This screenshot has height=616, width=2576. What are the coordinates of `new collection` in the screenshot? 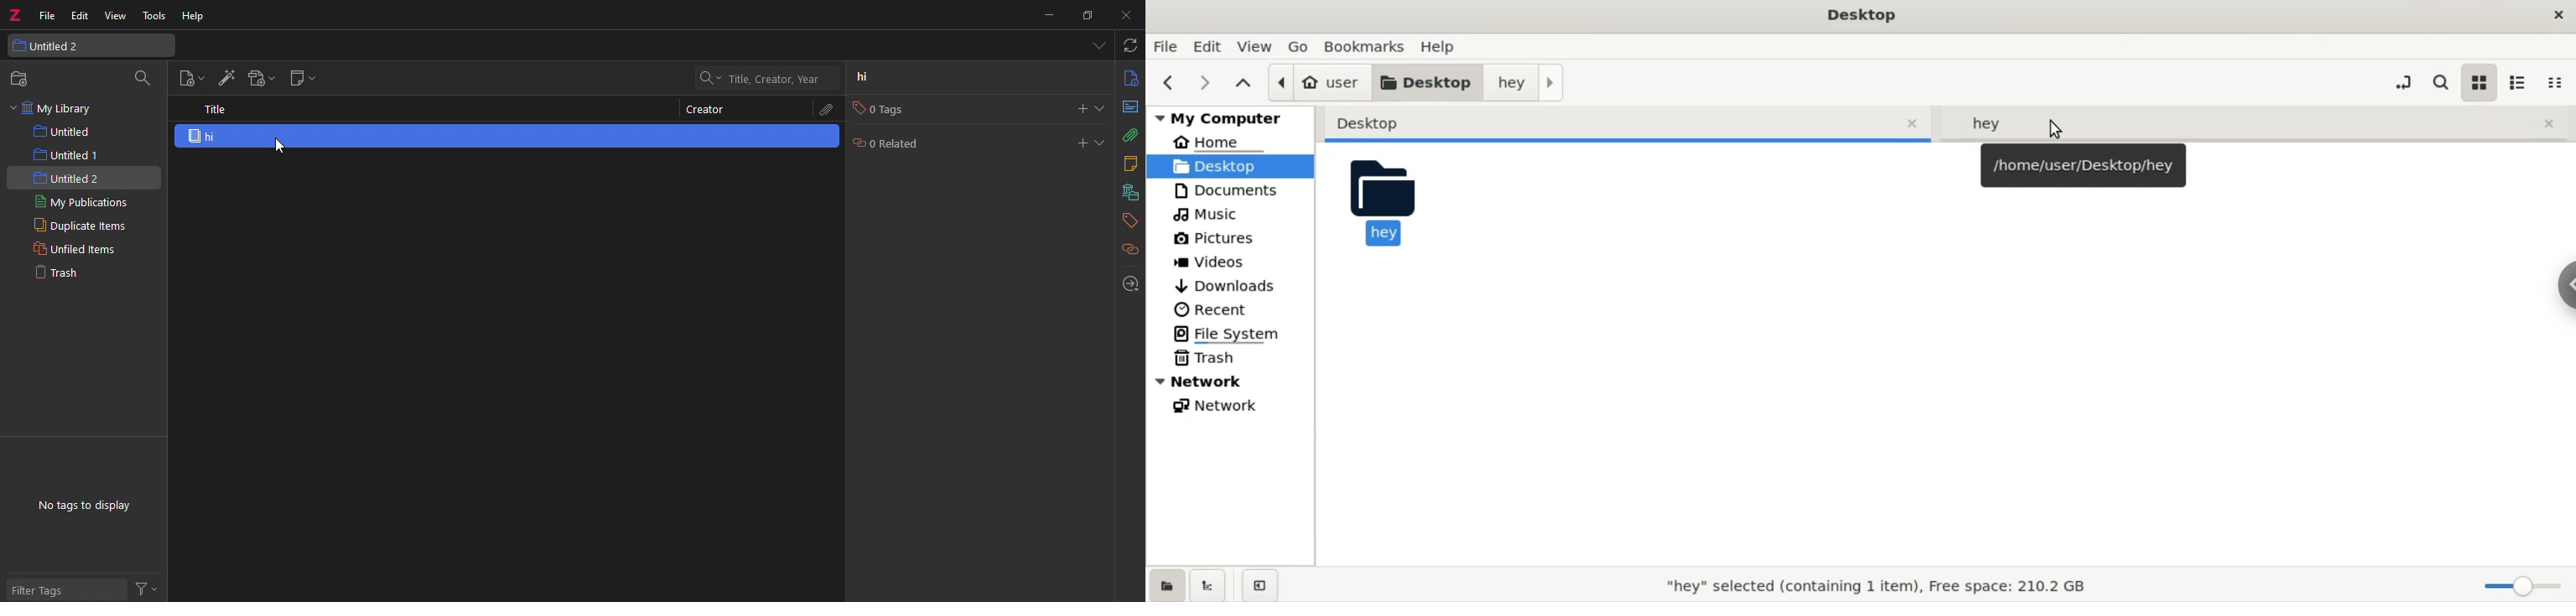 It's located at (21, 79).